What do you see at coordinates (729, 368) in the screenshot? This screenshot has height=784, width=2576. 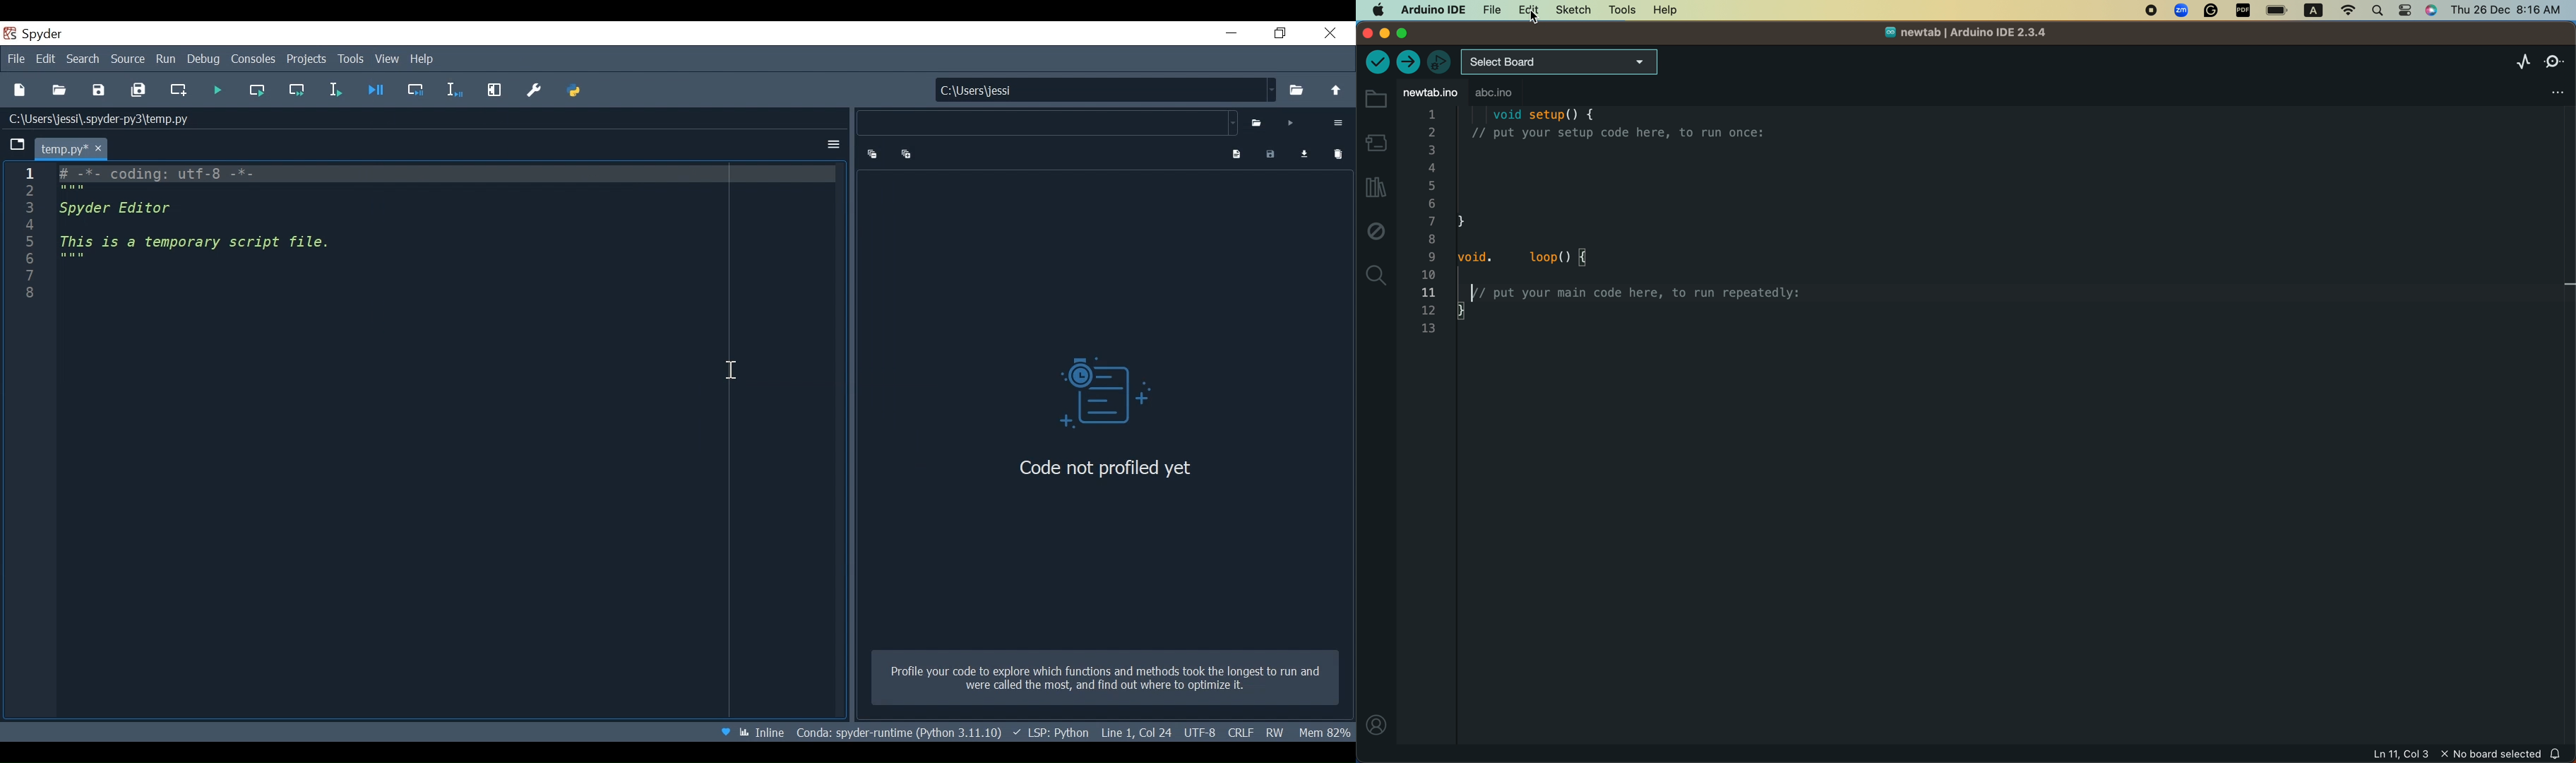 I see `Cursor` at bounding box center [729, 368].